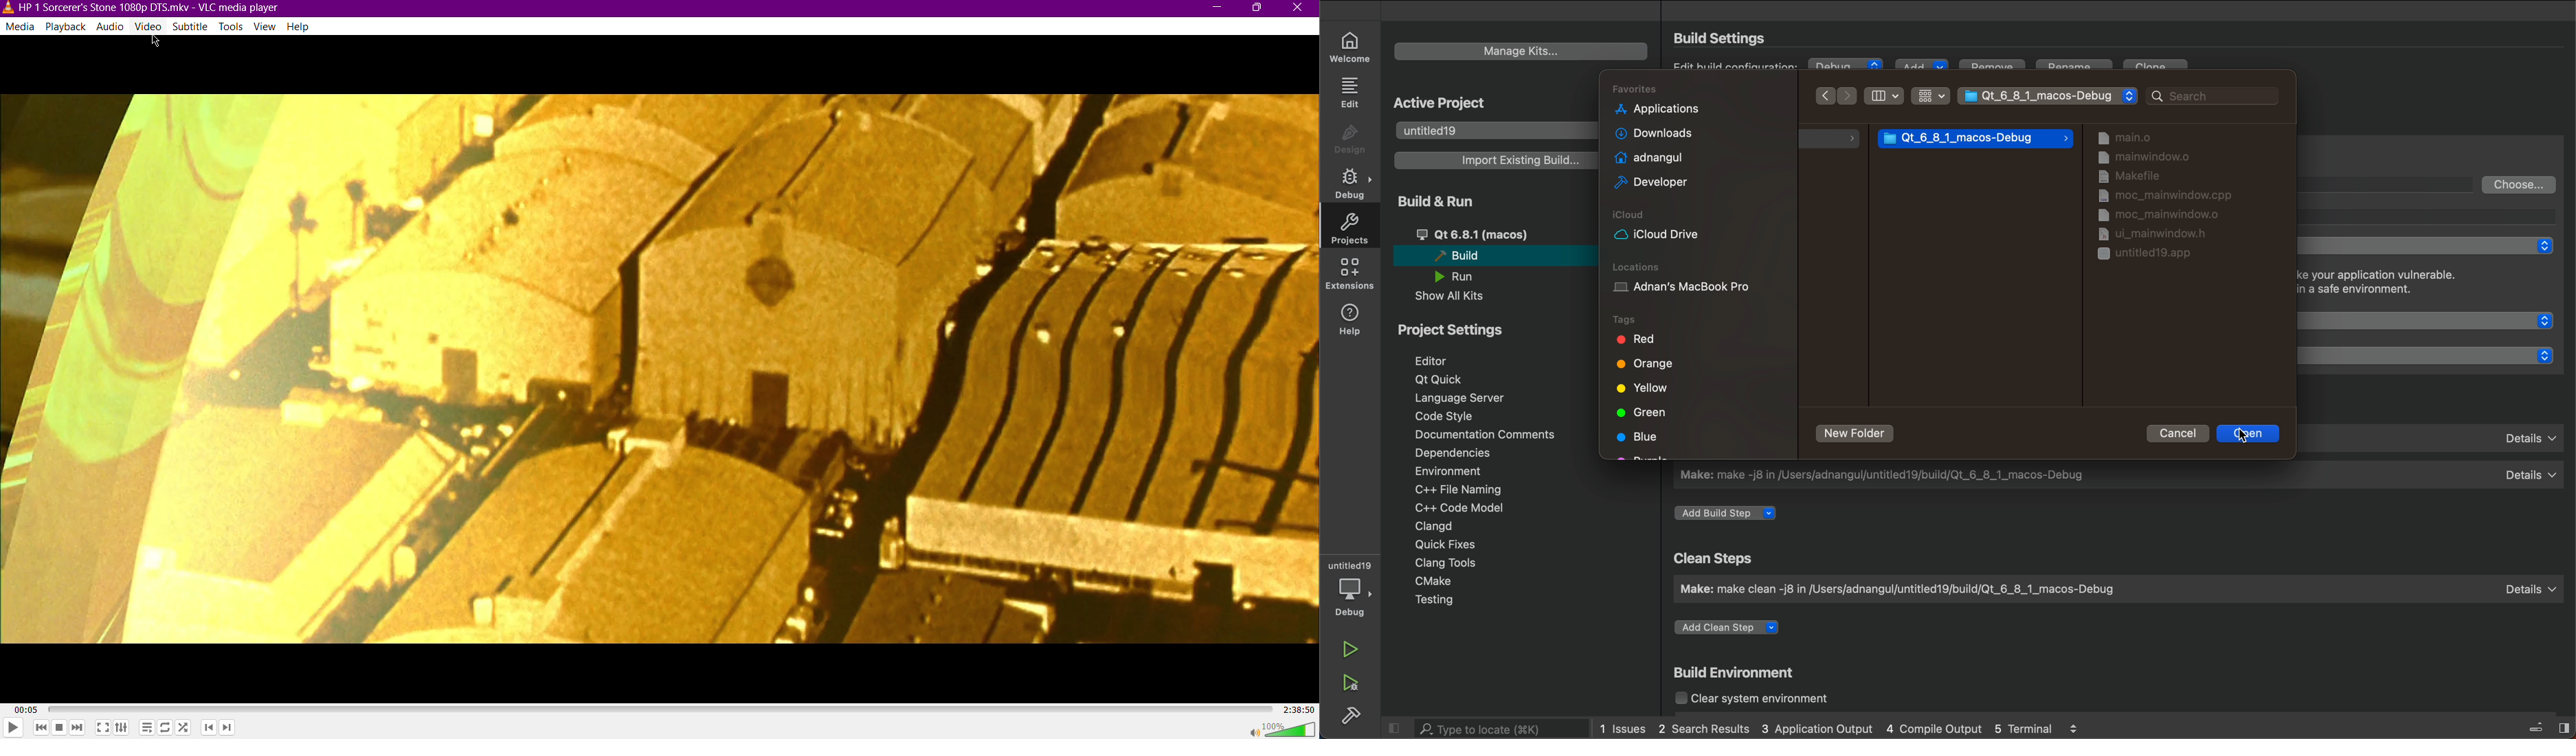 This screenshot has height=756, width=2576. Describe the element at coordinates (109, 26) in the screenshot. I see `Audio` at that location.